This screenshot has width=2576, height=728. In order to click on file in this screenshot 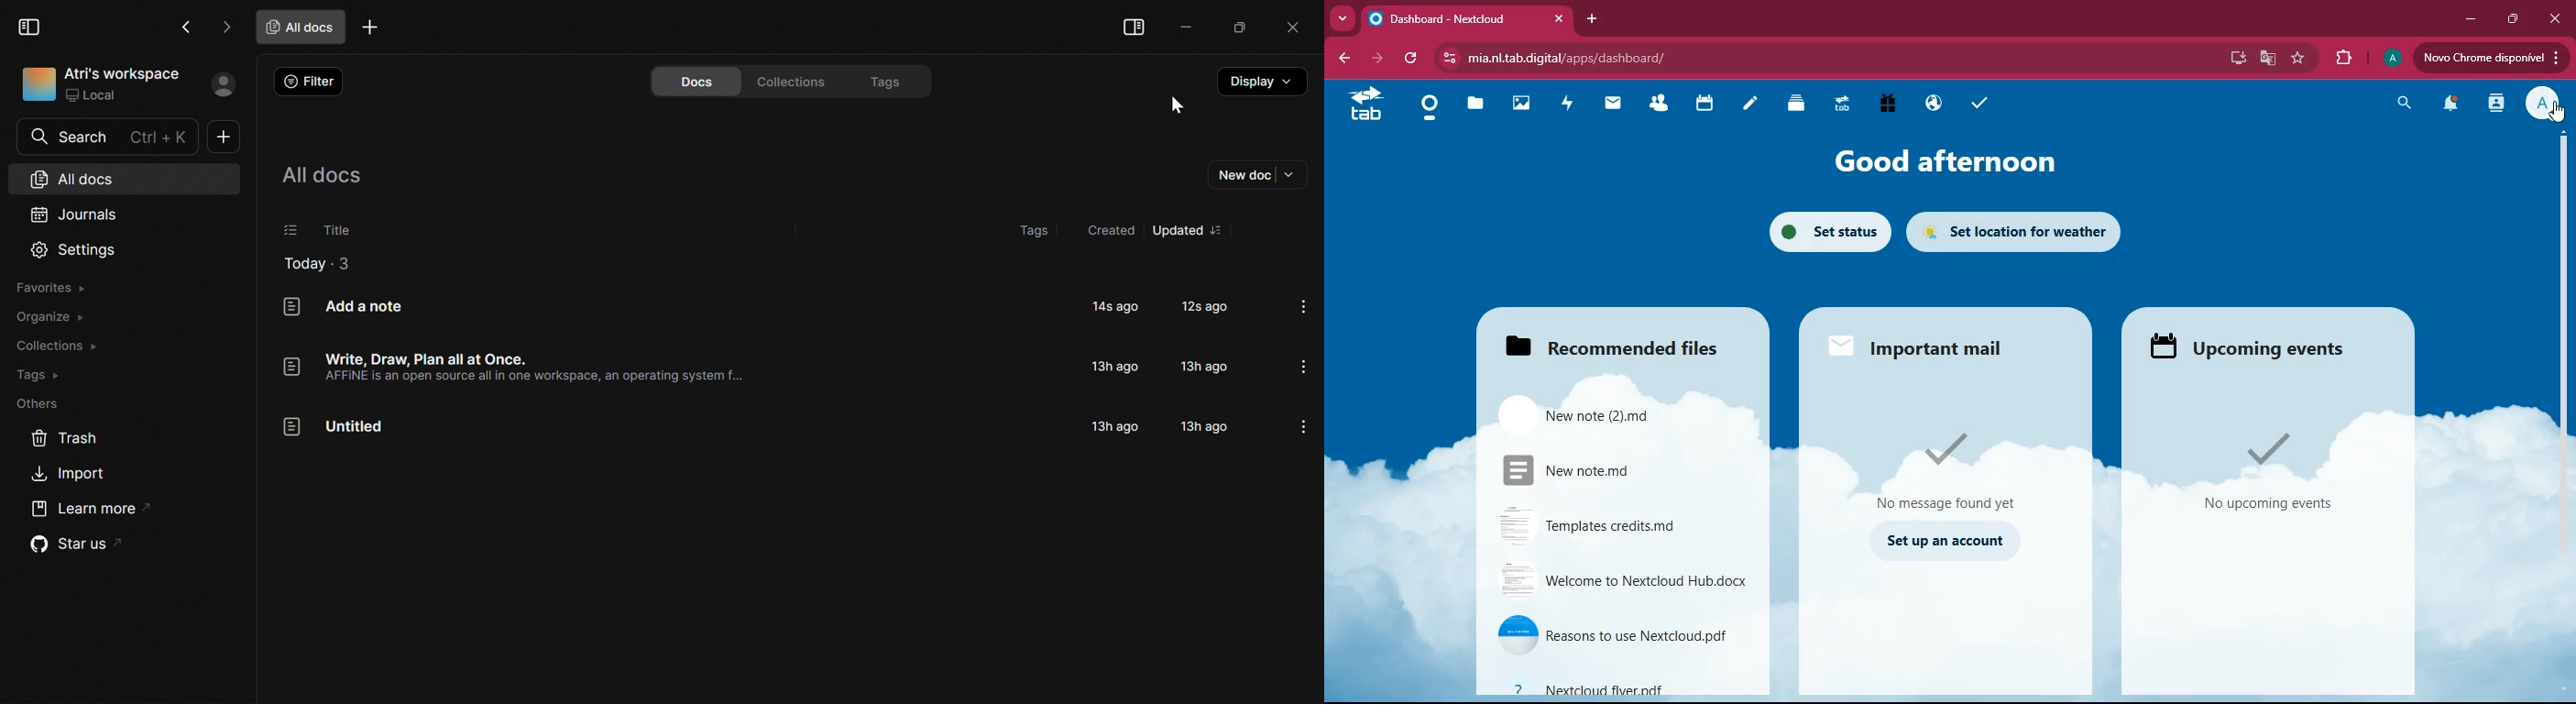, I will do `click(1605, 527)`.